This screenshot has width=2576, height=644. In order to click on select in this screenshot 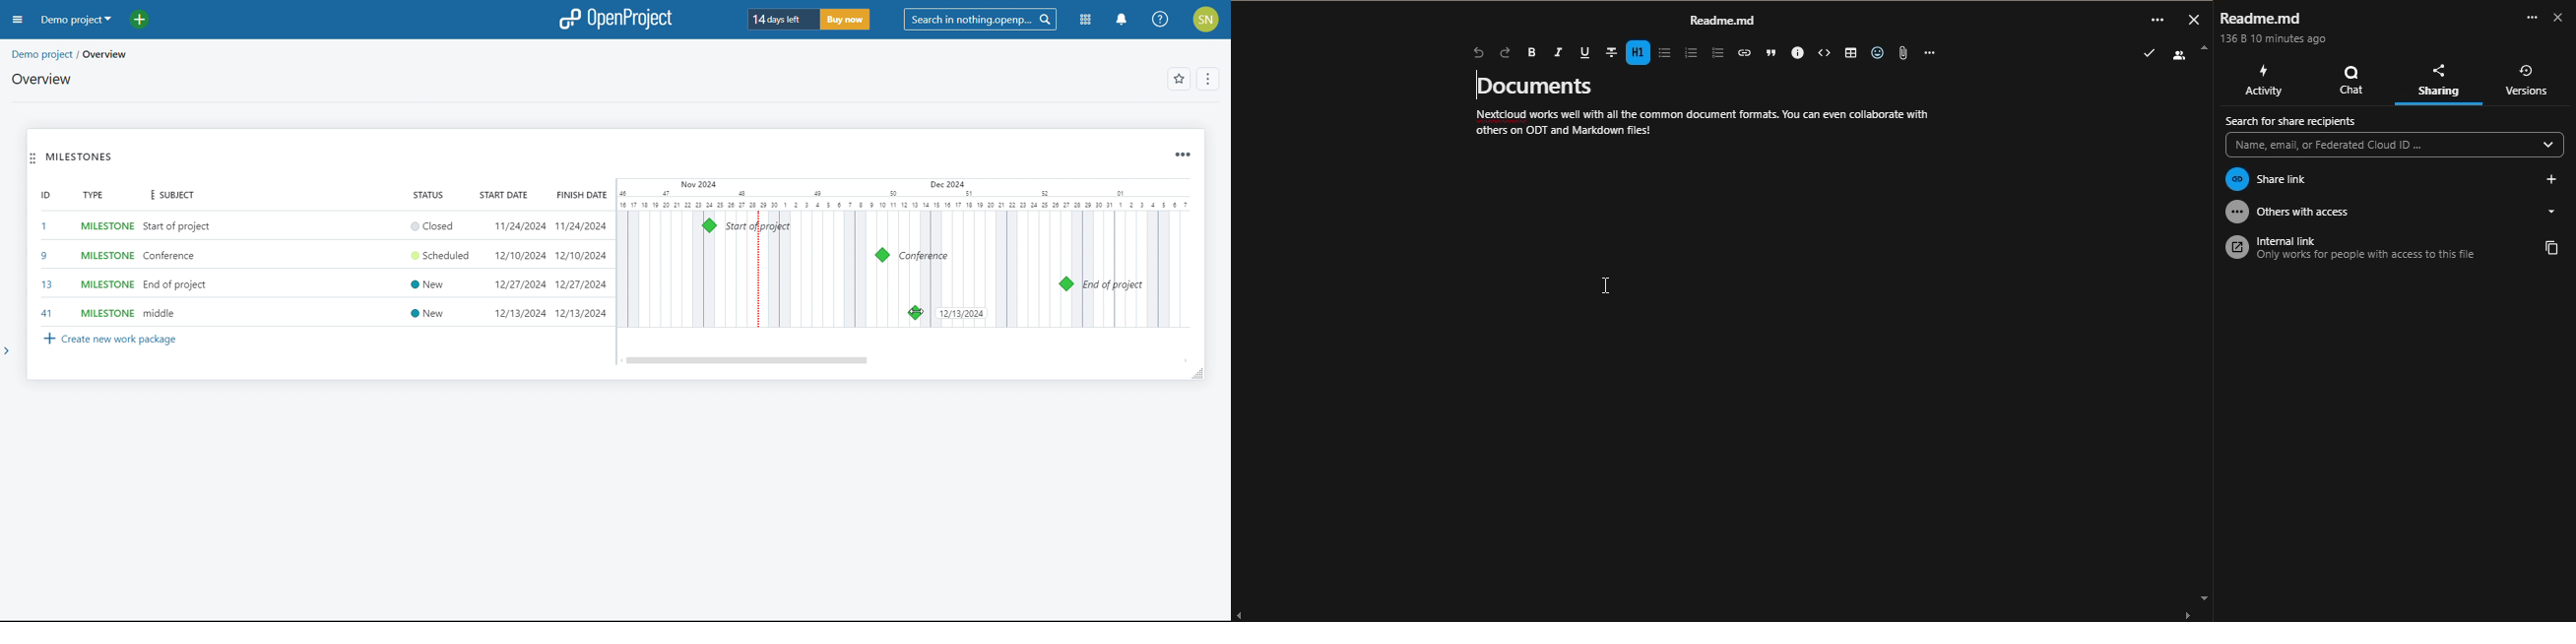, I will do `click(1825, 53)`.